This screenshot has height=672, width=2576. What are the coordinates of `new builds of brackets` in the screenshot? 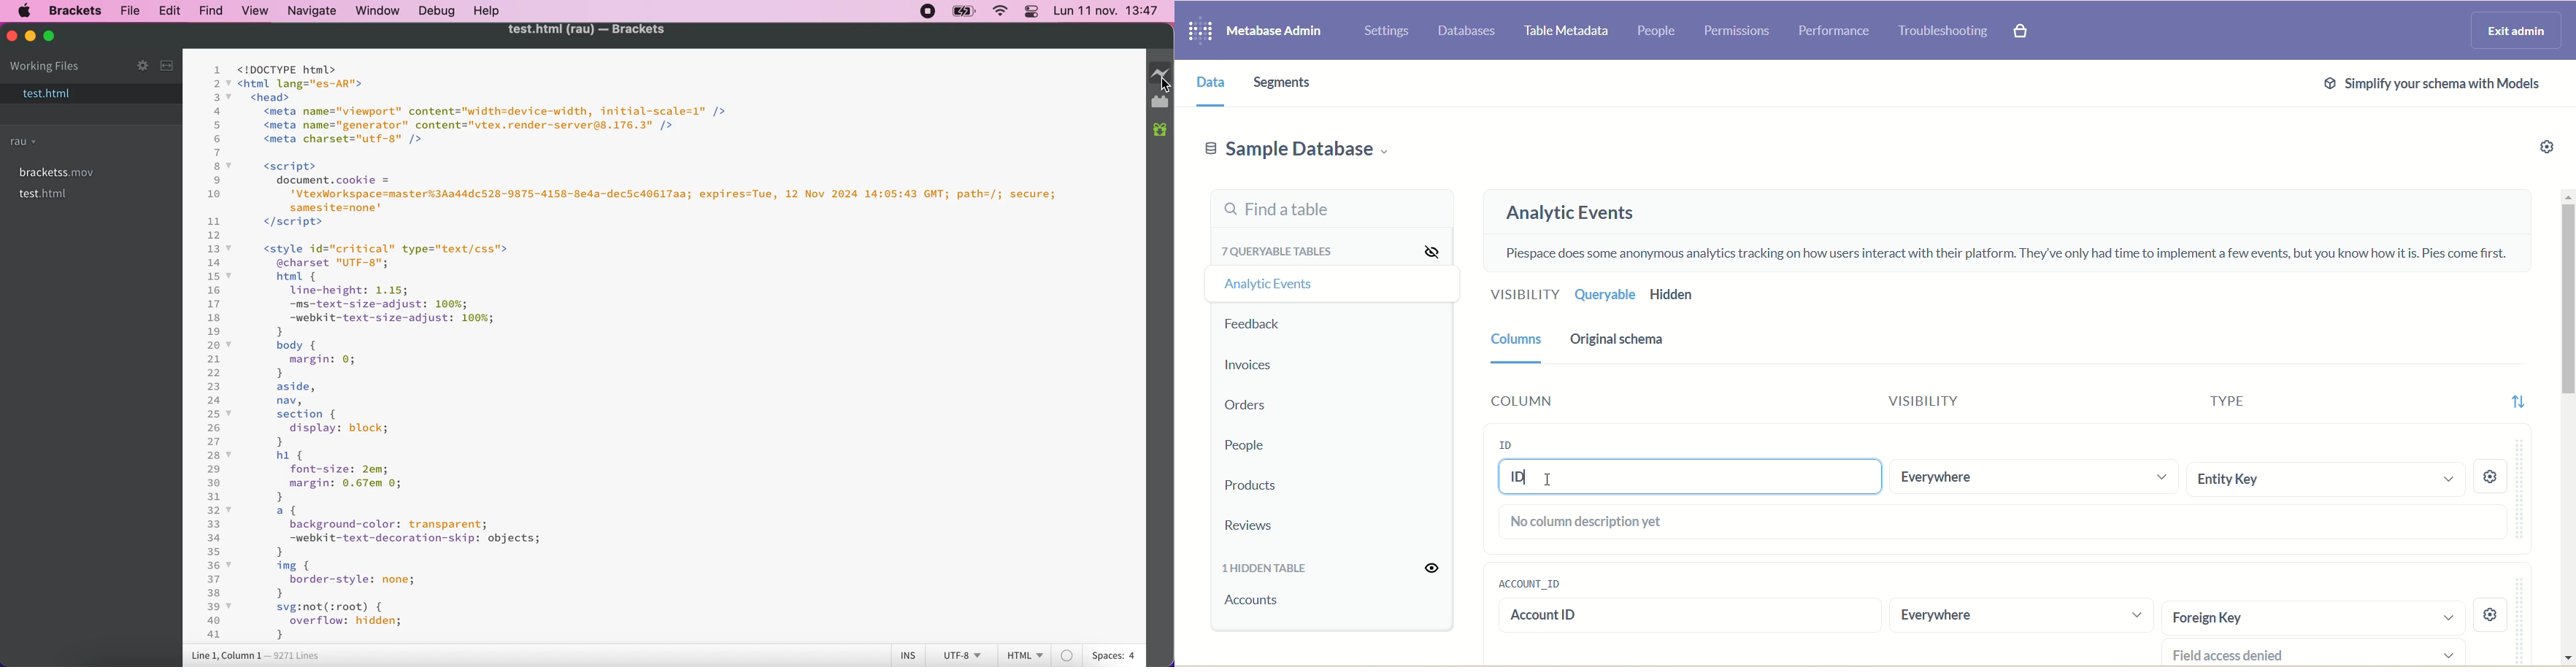 It's located at (1161, 133).